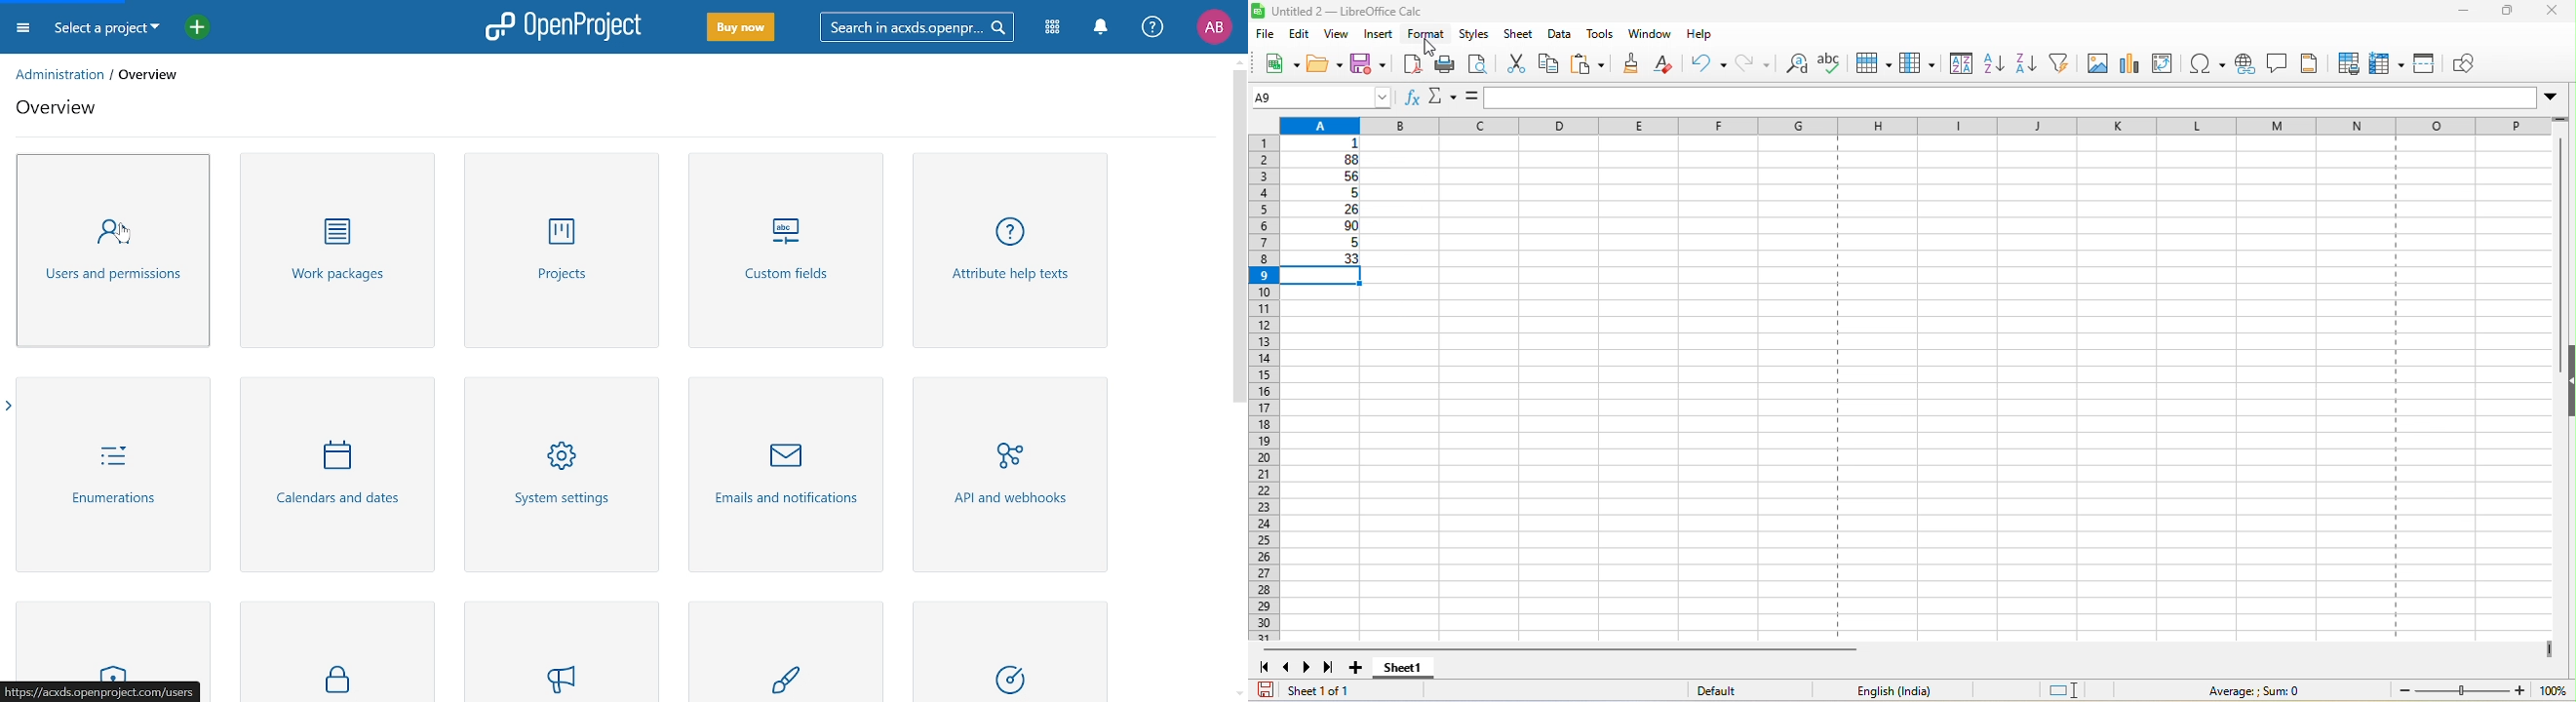 The height and width of the screenshot is (728, 2576). Describe the element at coordinates (1561, 35) in the screenshot. I see `data` at that location.